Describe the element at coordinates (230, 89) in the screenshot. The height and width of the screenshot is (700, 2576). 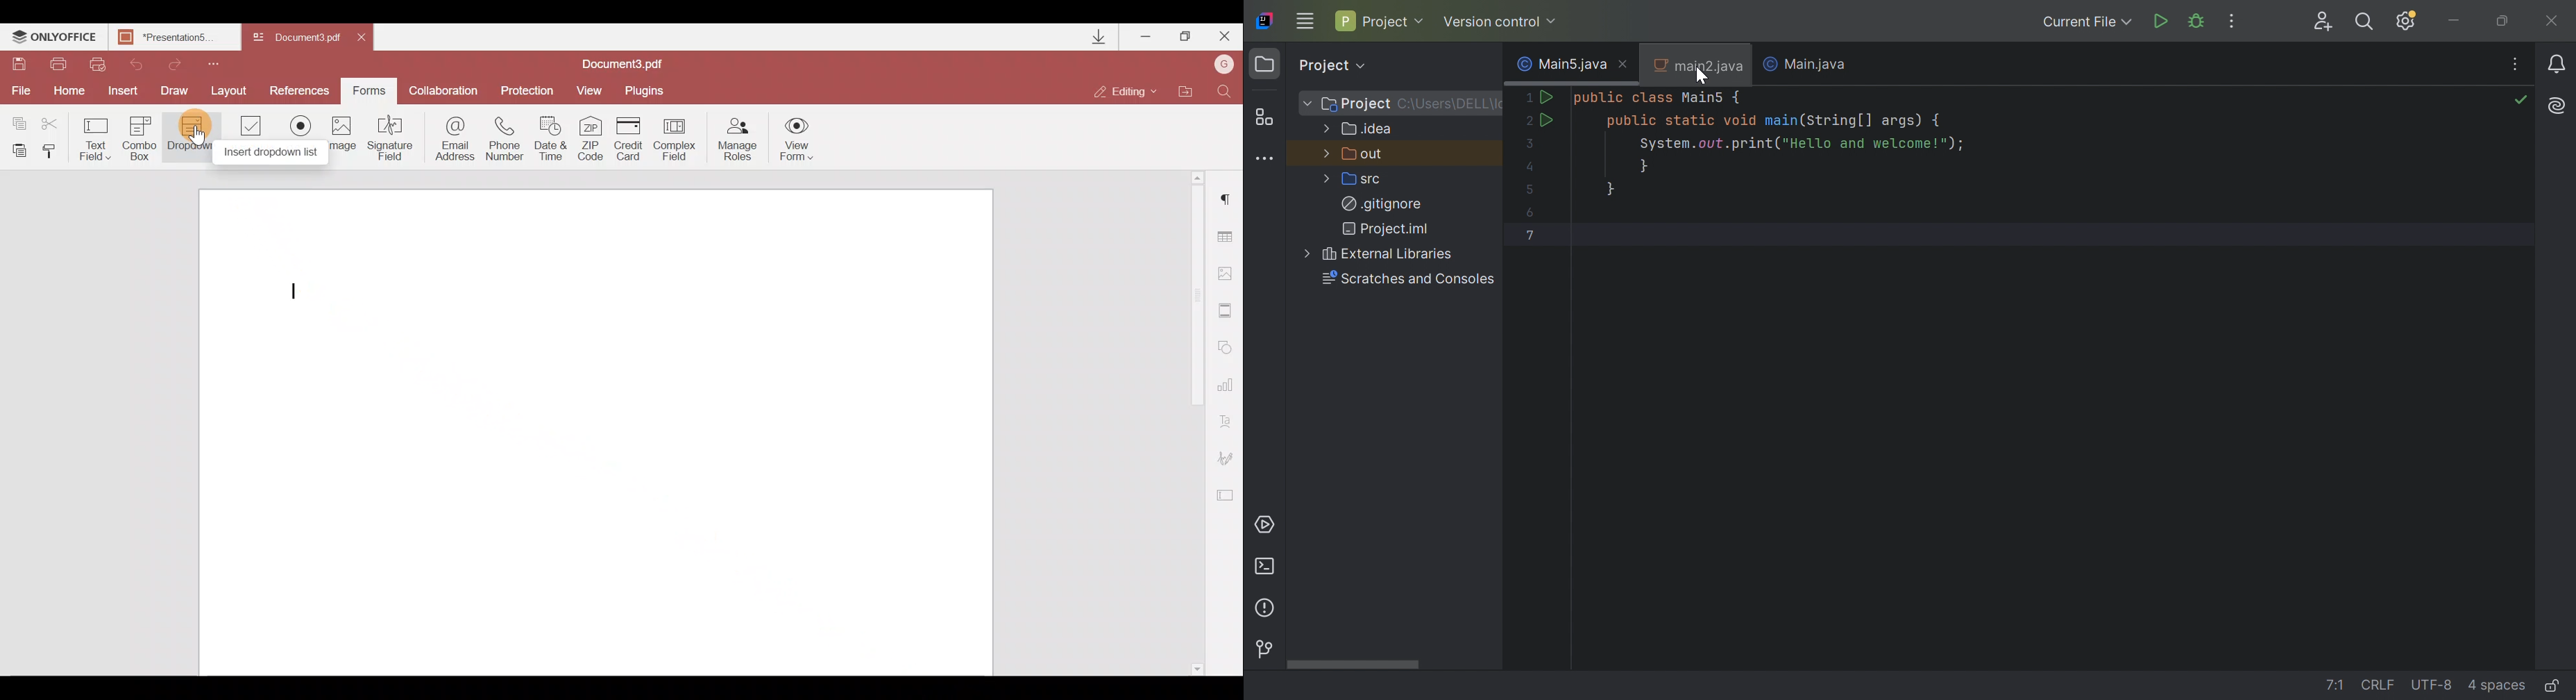
I see `Layout` at that location.